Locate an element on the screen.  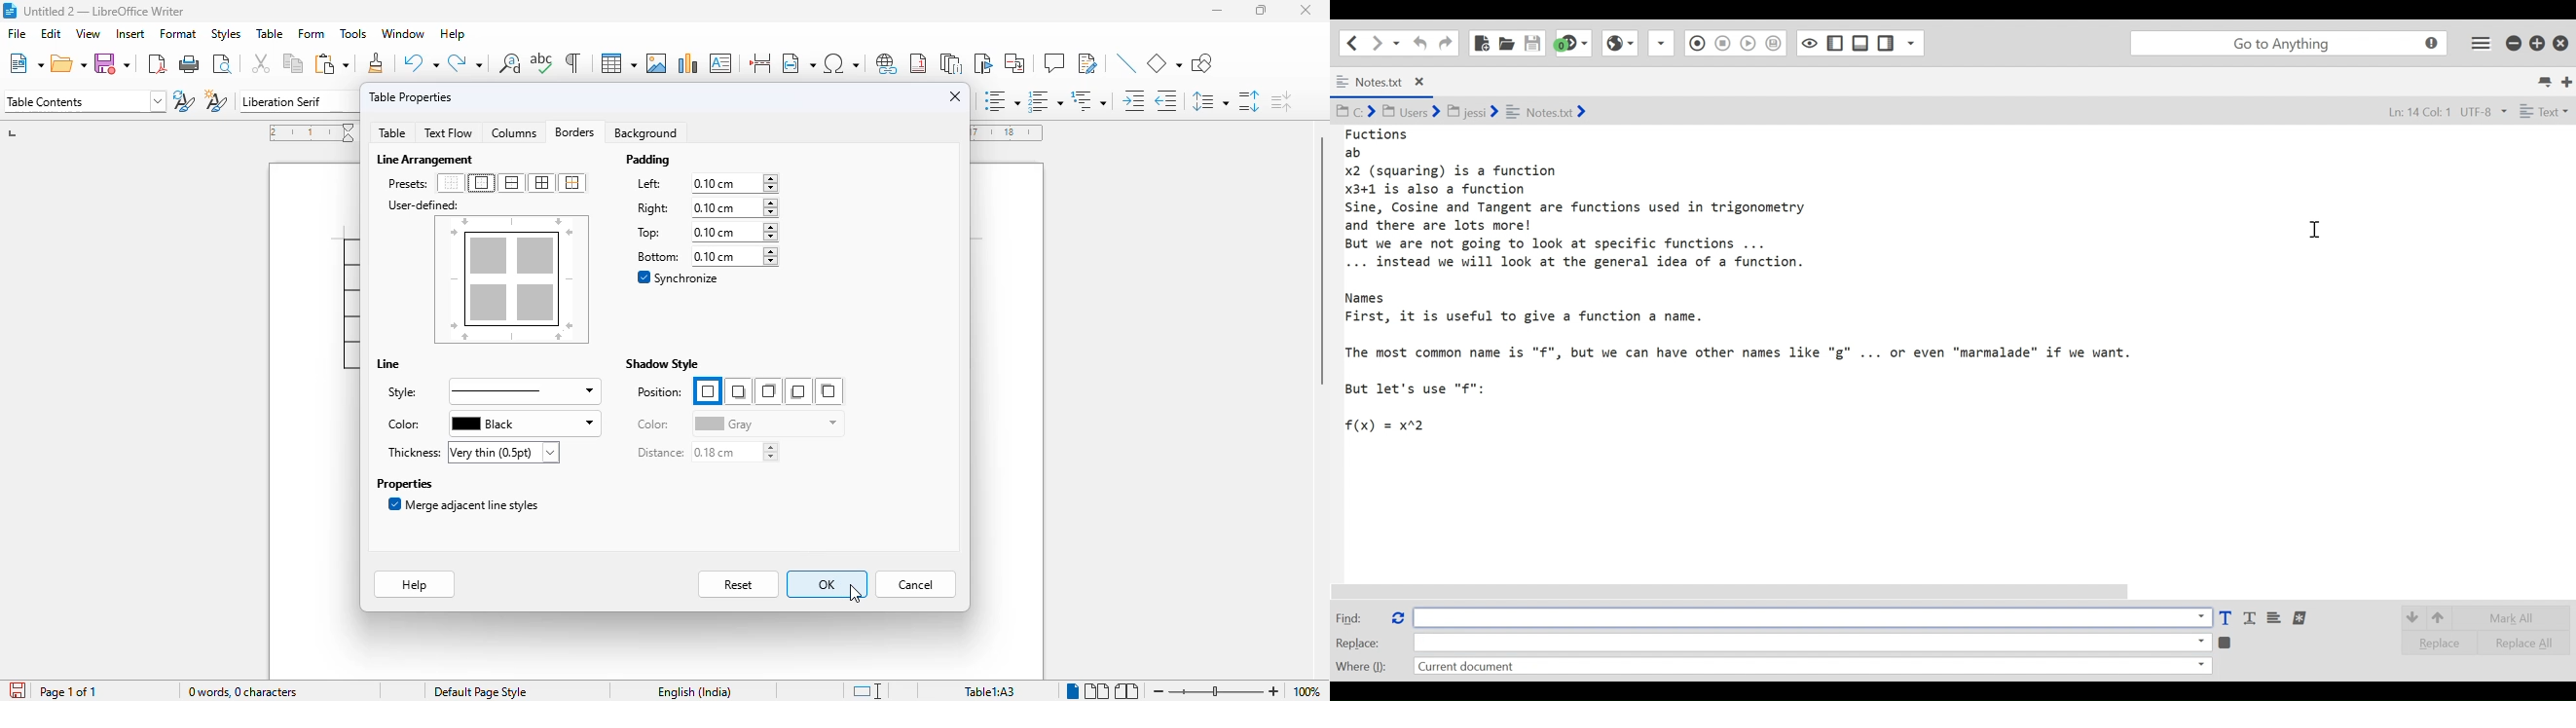
presets:  is located at coordinates (409, 184).